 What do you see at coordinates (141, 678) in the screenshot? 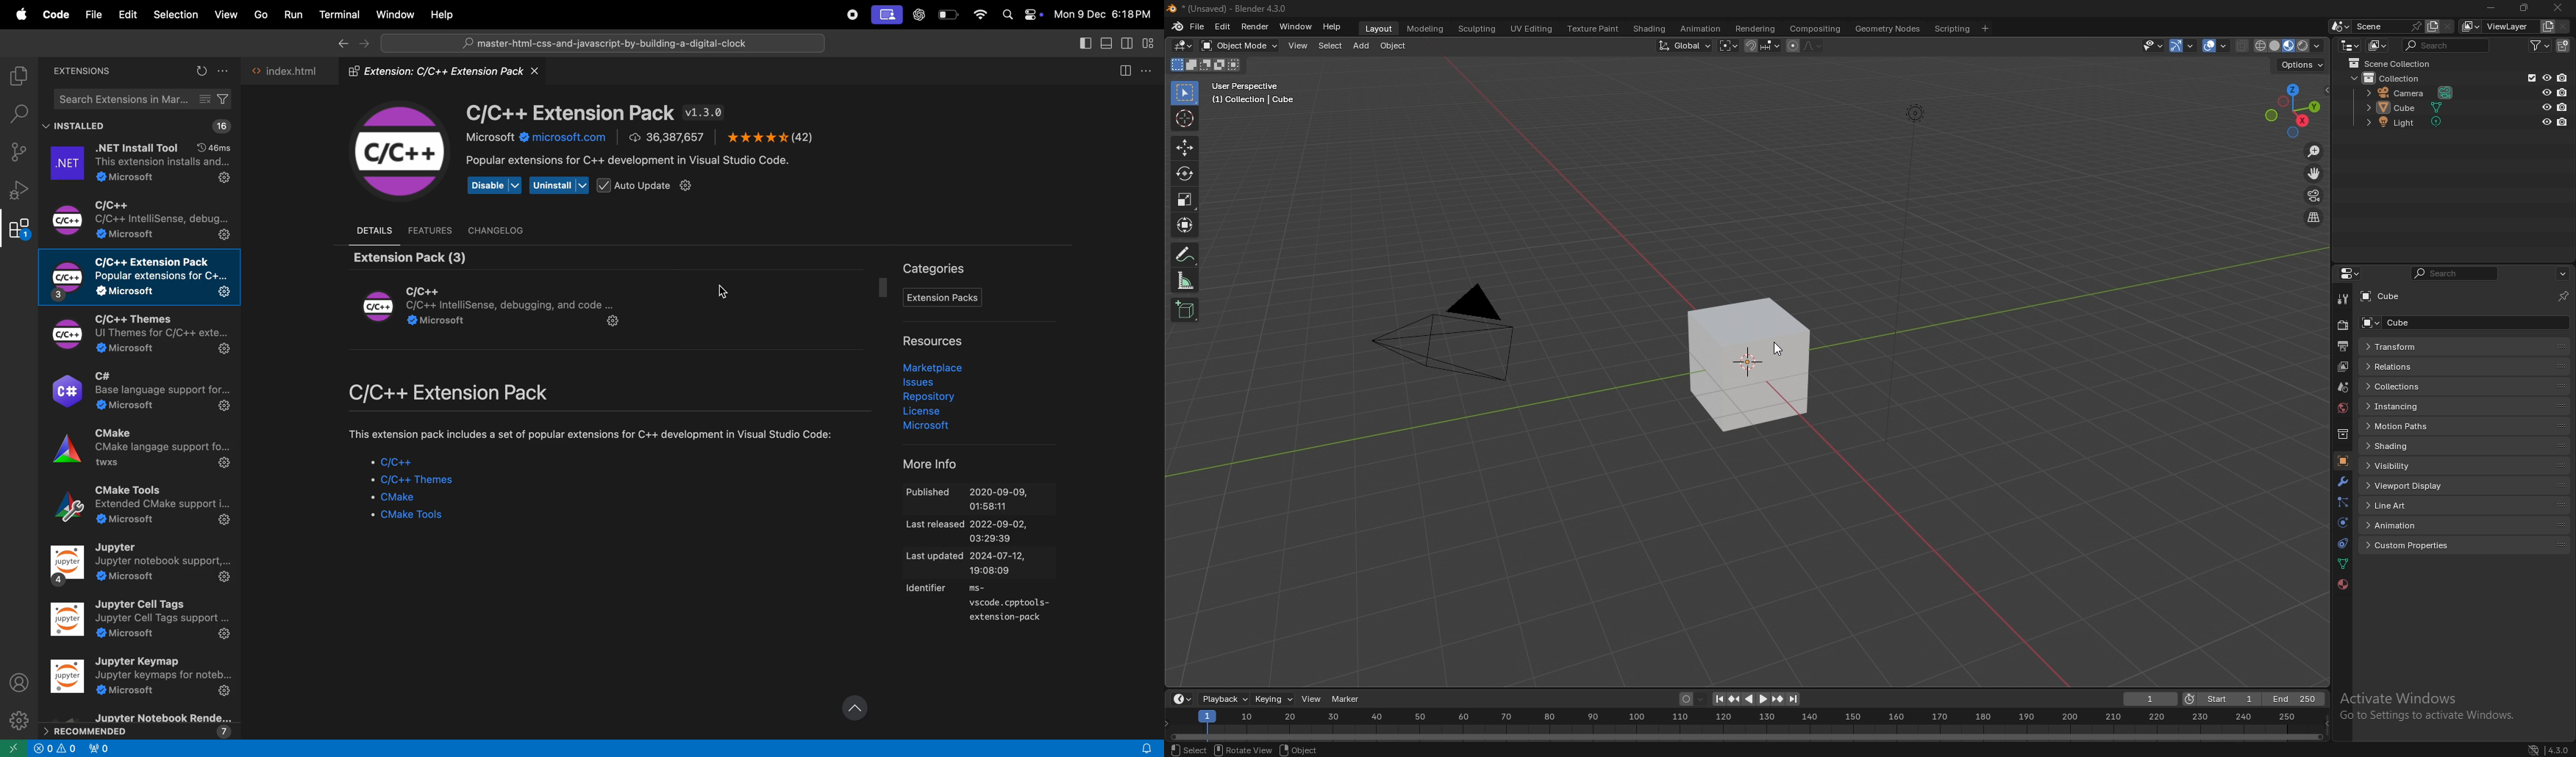
I see `jupyter key map extensions` at bounding box center [141, 678].